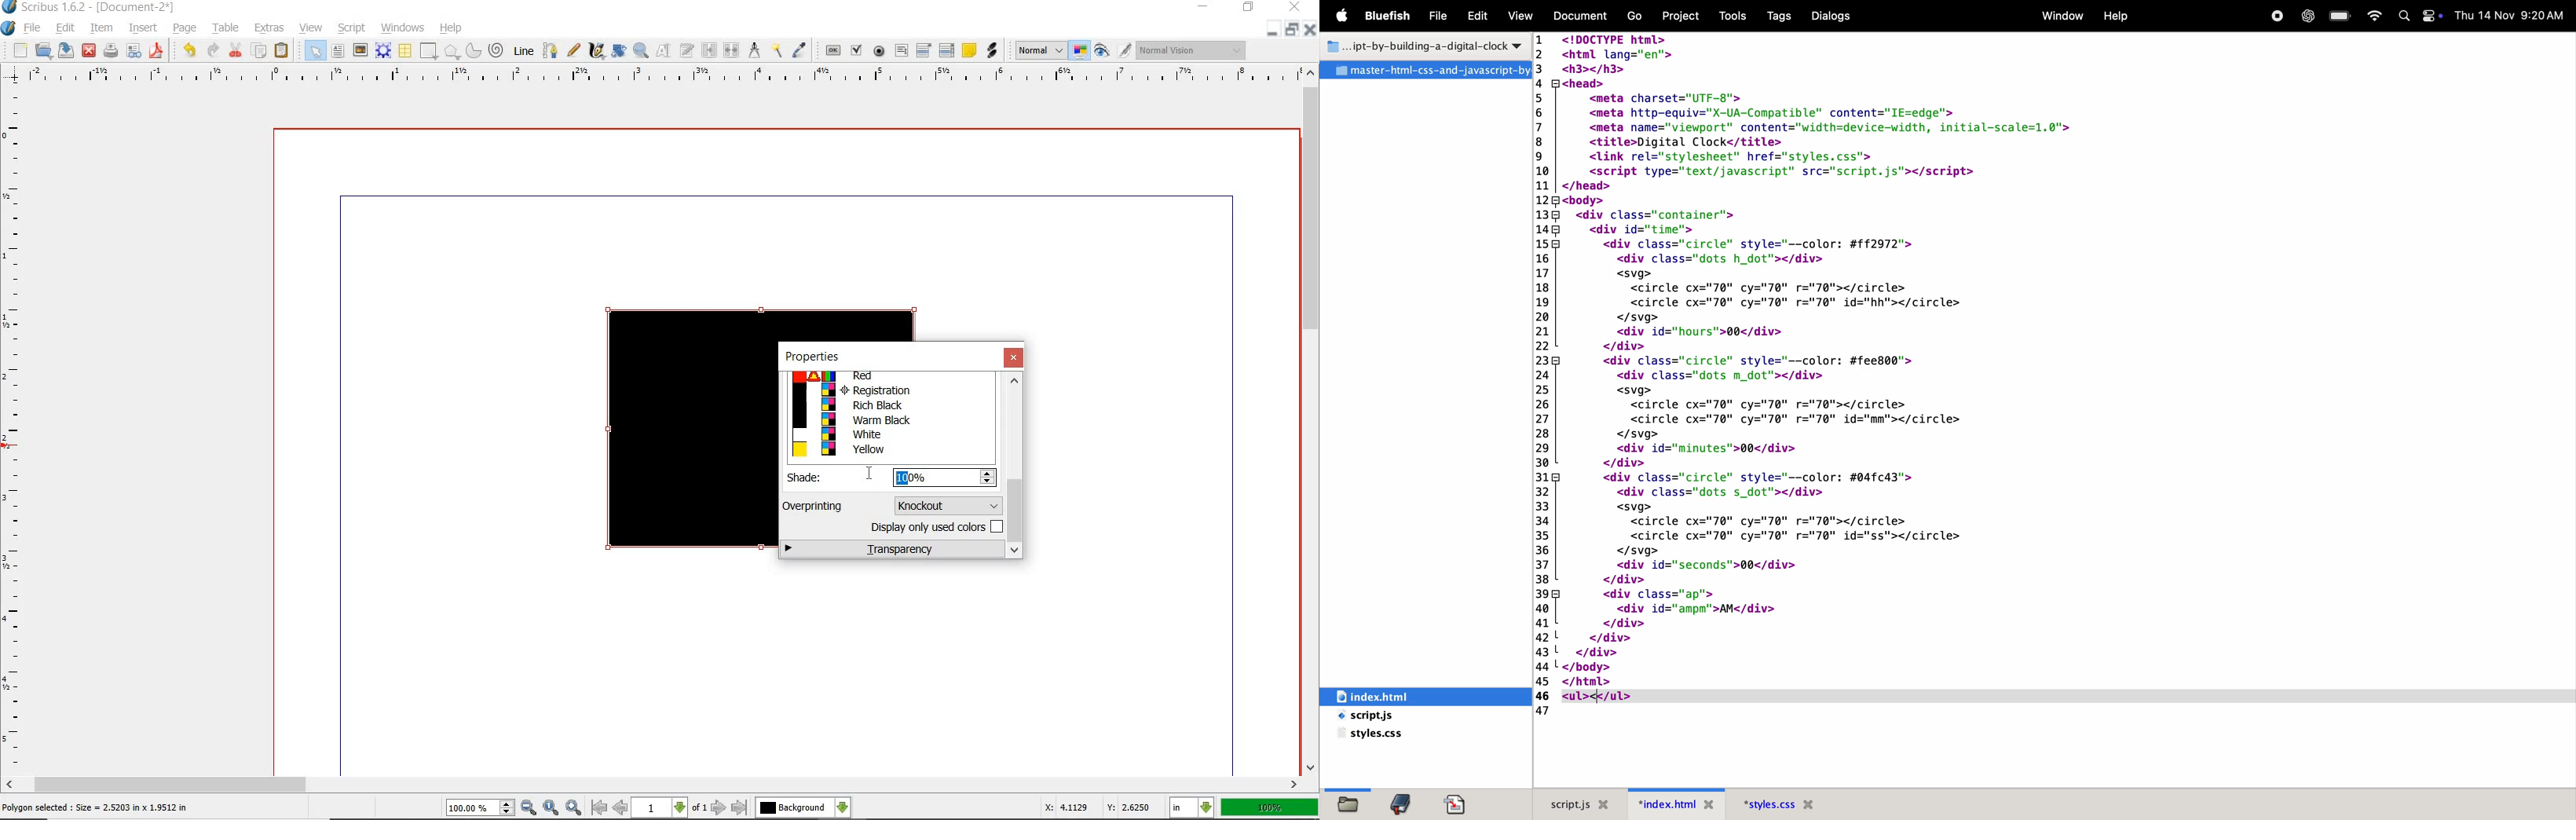 The height and width of the screenshot is (840, 2576). Describe the element at coordinates (947, 49) in the screenshot. I see `pdf list box` at that location.